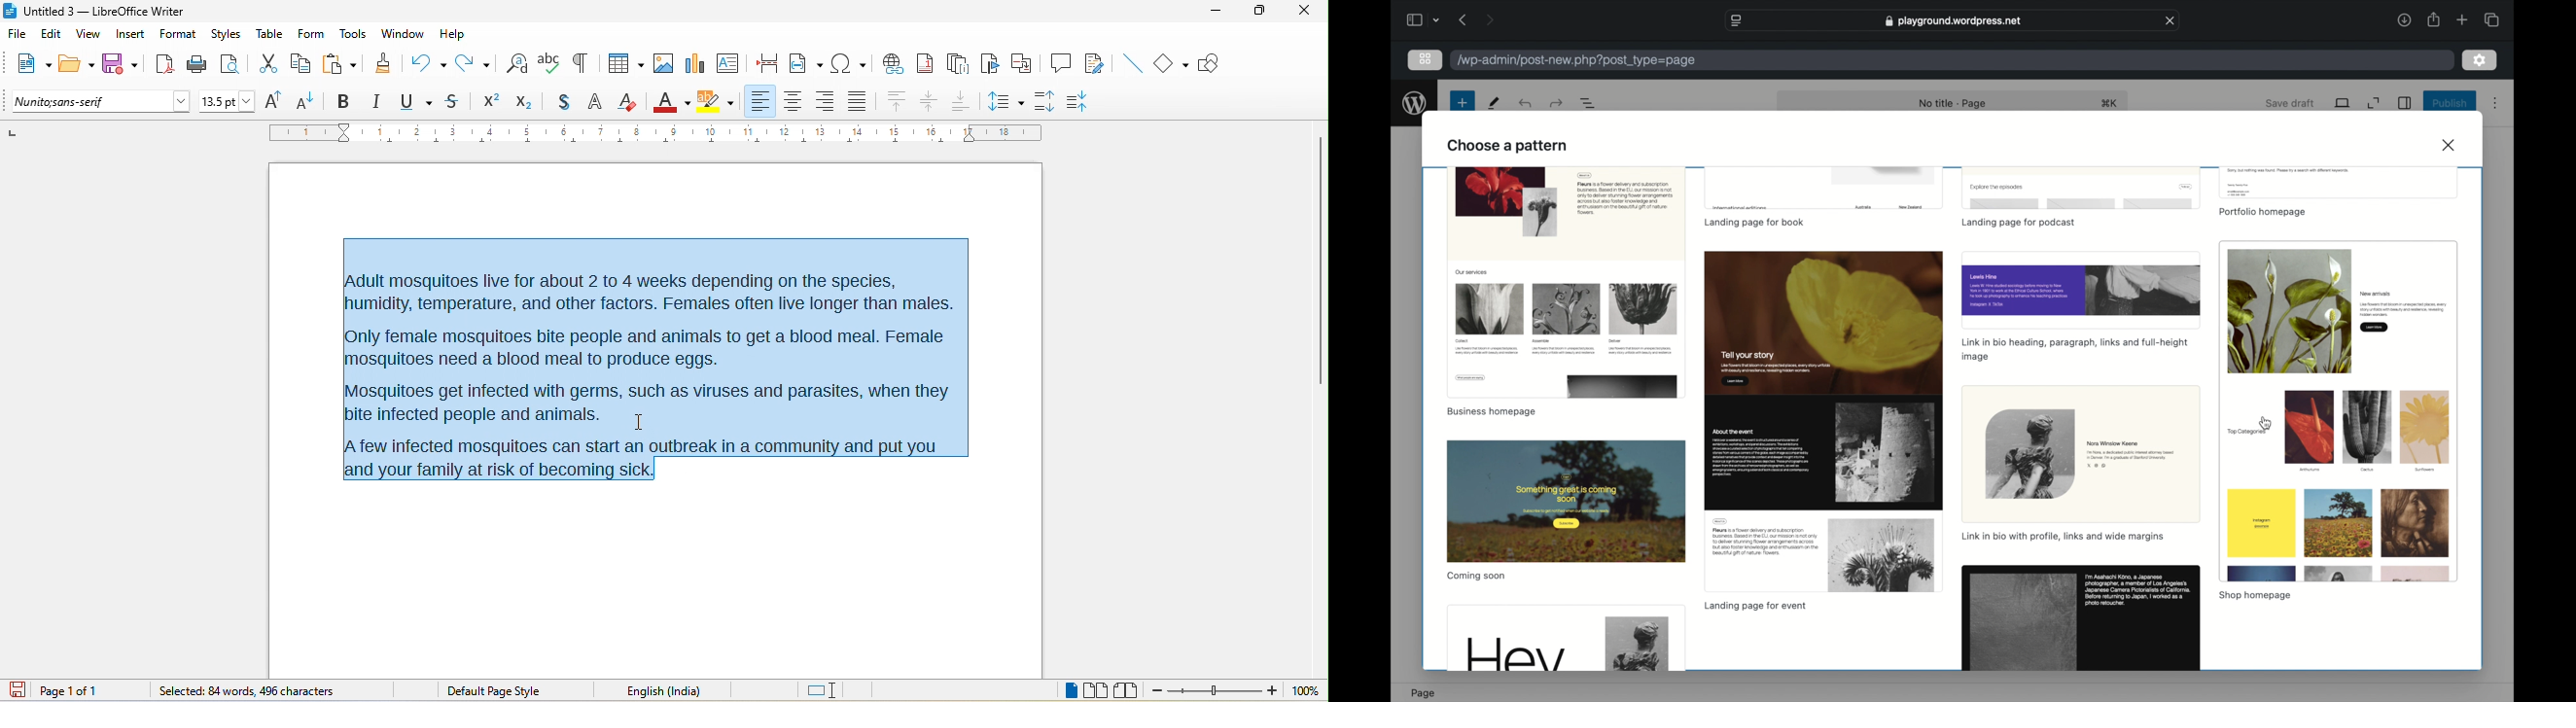 The image size is (2576, 728). What do you see at coordinates (1305, 691) in the screenshot?
I see `100%` at bounding box center [1305, 691].